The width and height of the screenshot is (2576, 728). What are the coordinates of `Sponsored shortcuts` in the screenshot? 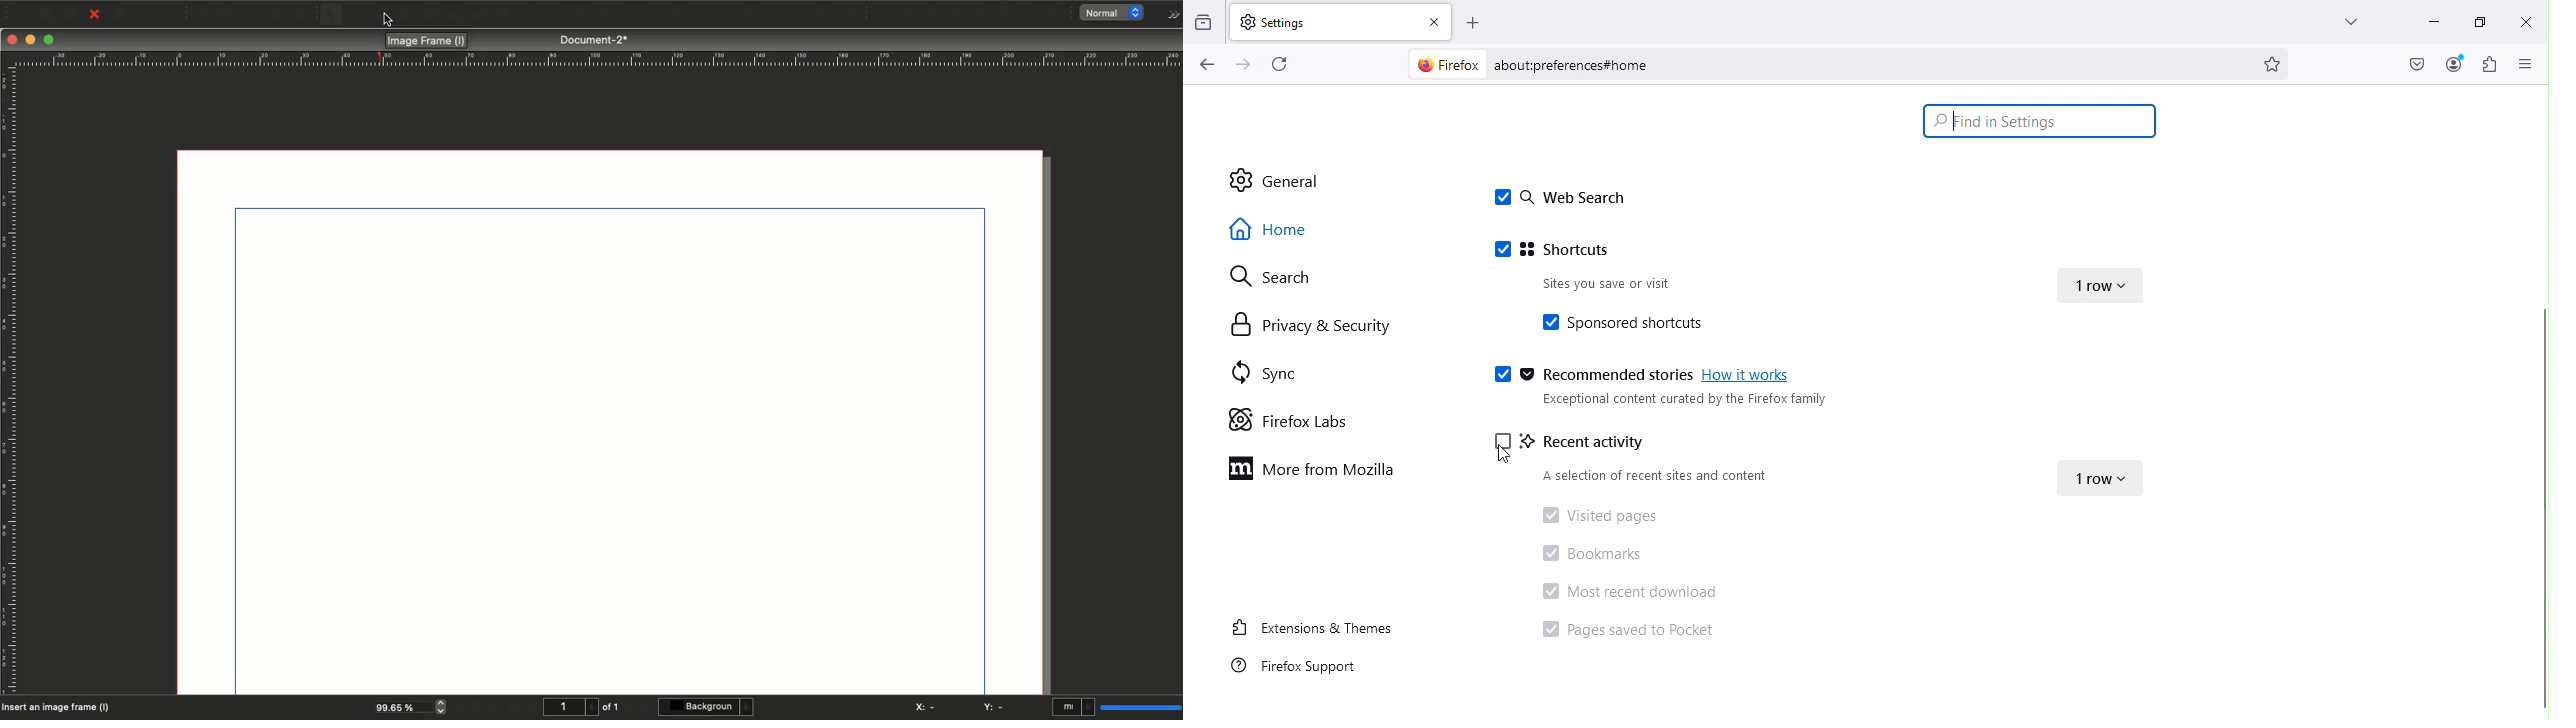 It's located at (1644, 321).